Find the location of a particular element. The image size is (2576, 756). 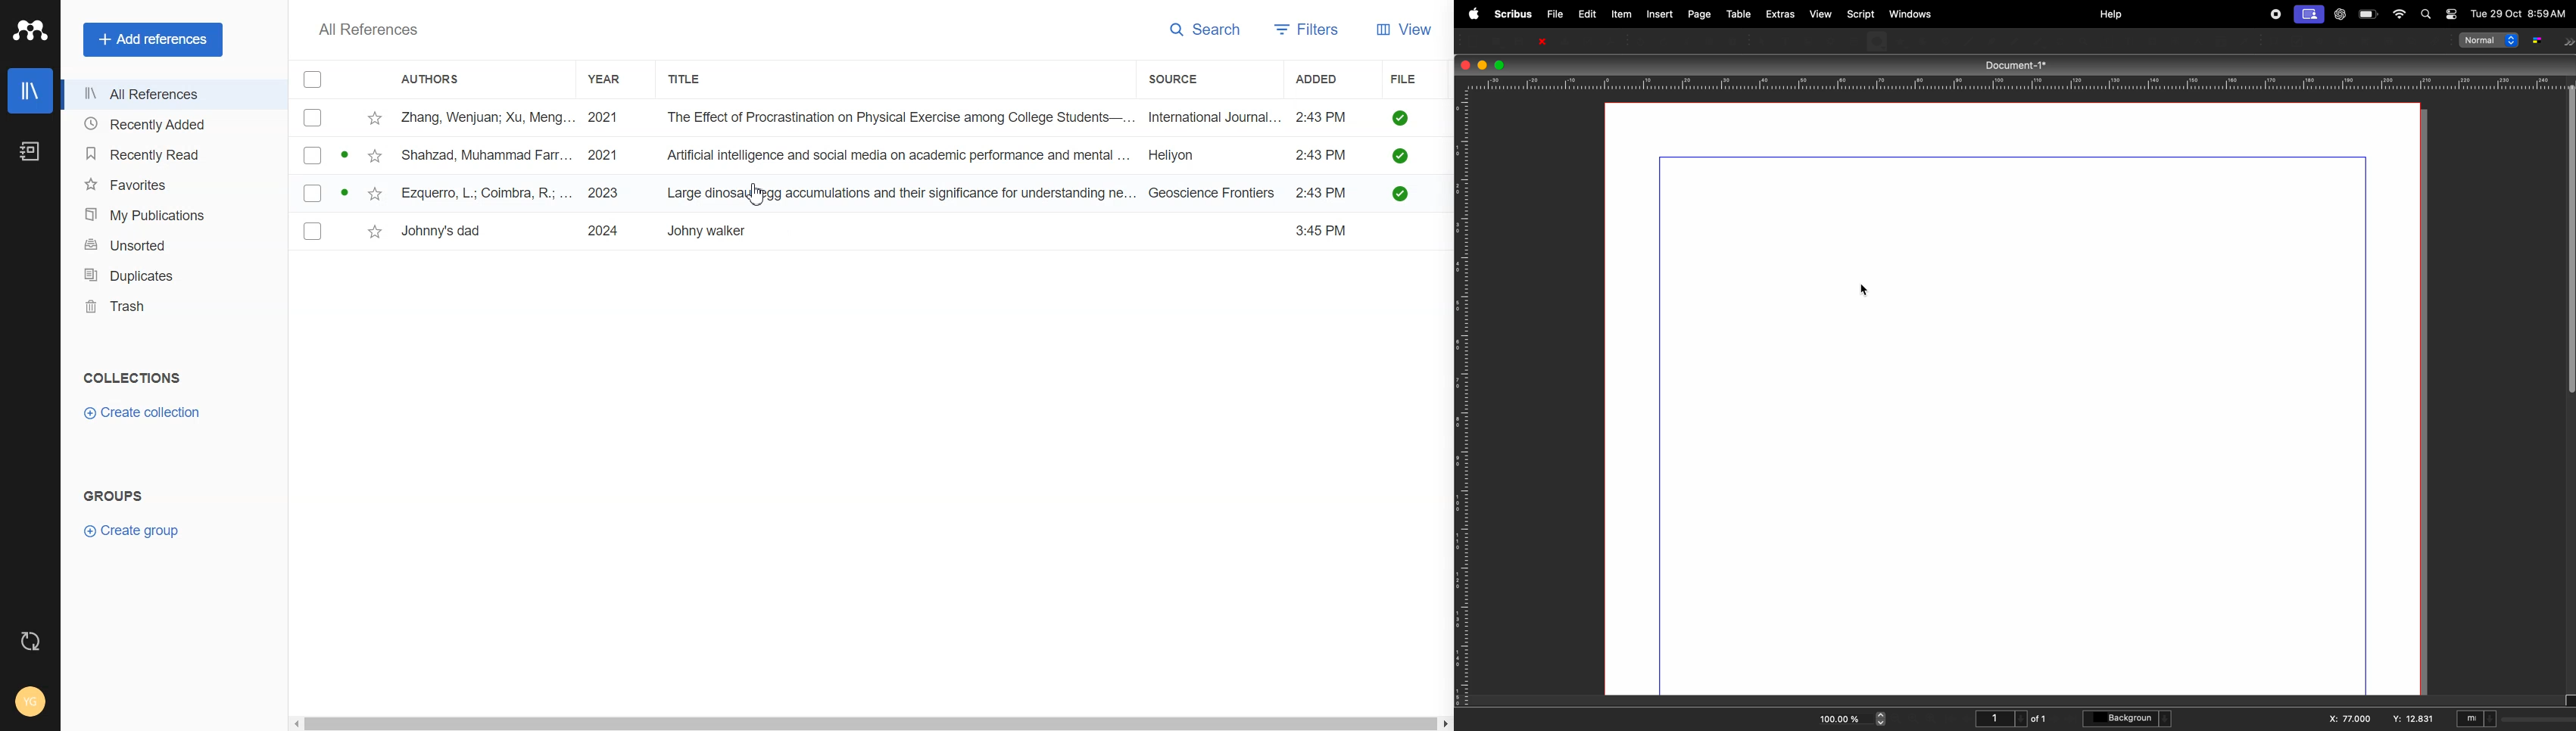

new is located at coordinates (1474, 40).